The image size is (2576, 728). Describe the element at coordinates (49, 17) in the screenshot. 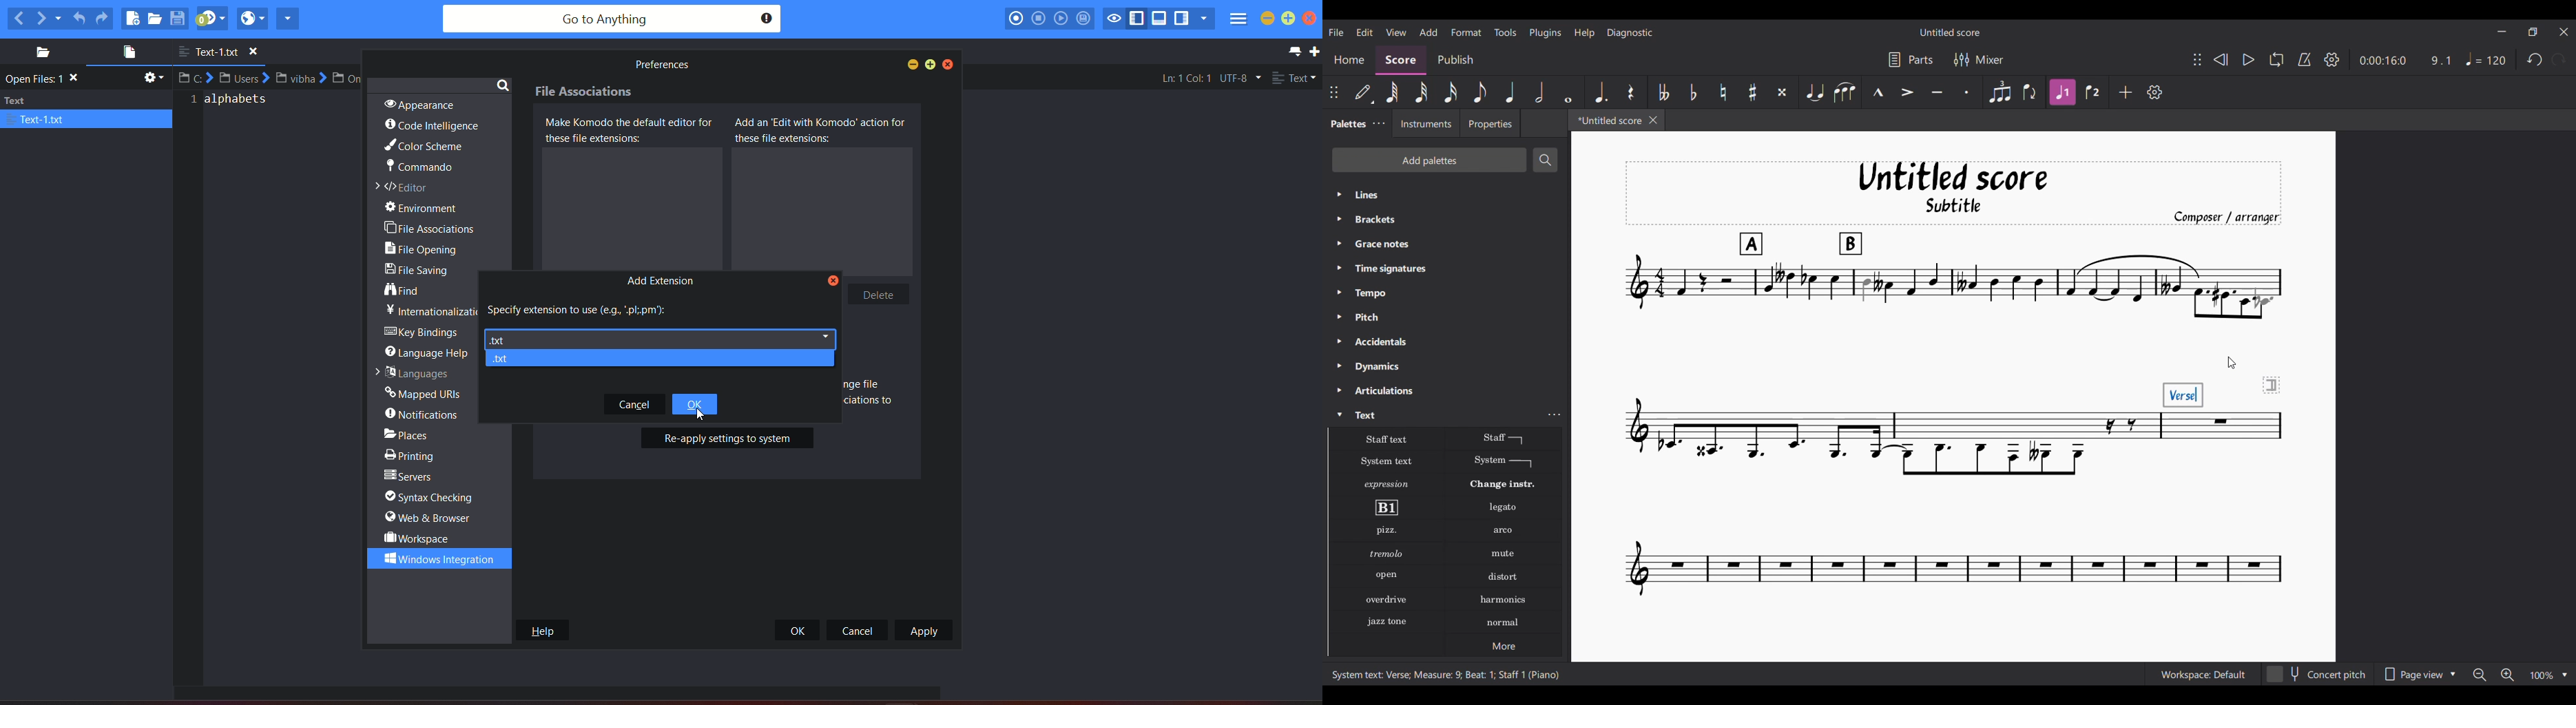

I see `next` at that location.